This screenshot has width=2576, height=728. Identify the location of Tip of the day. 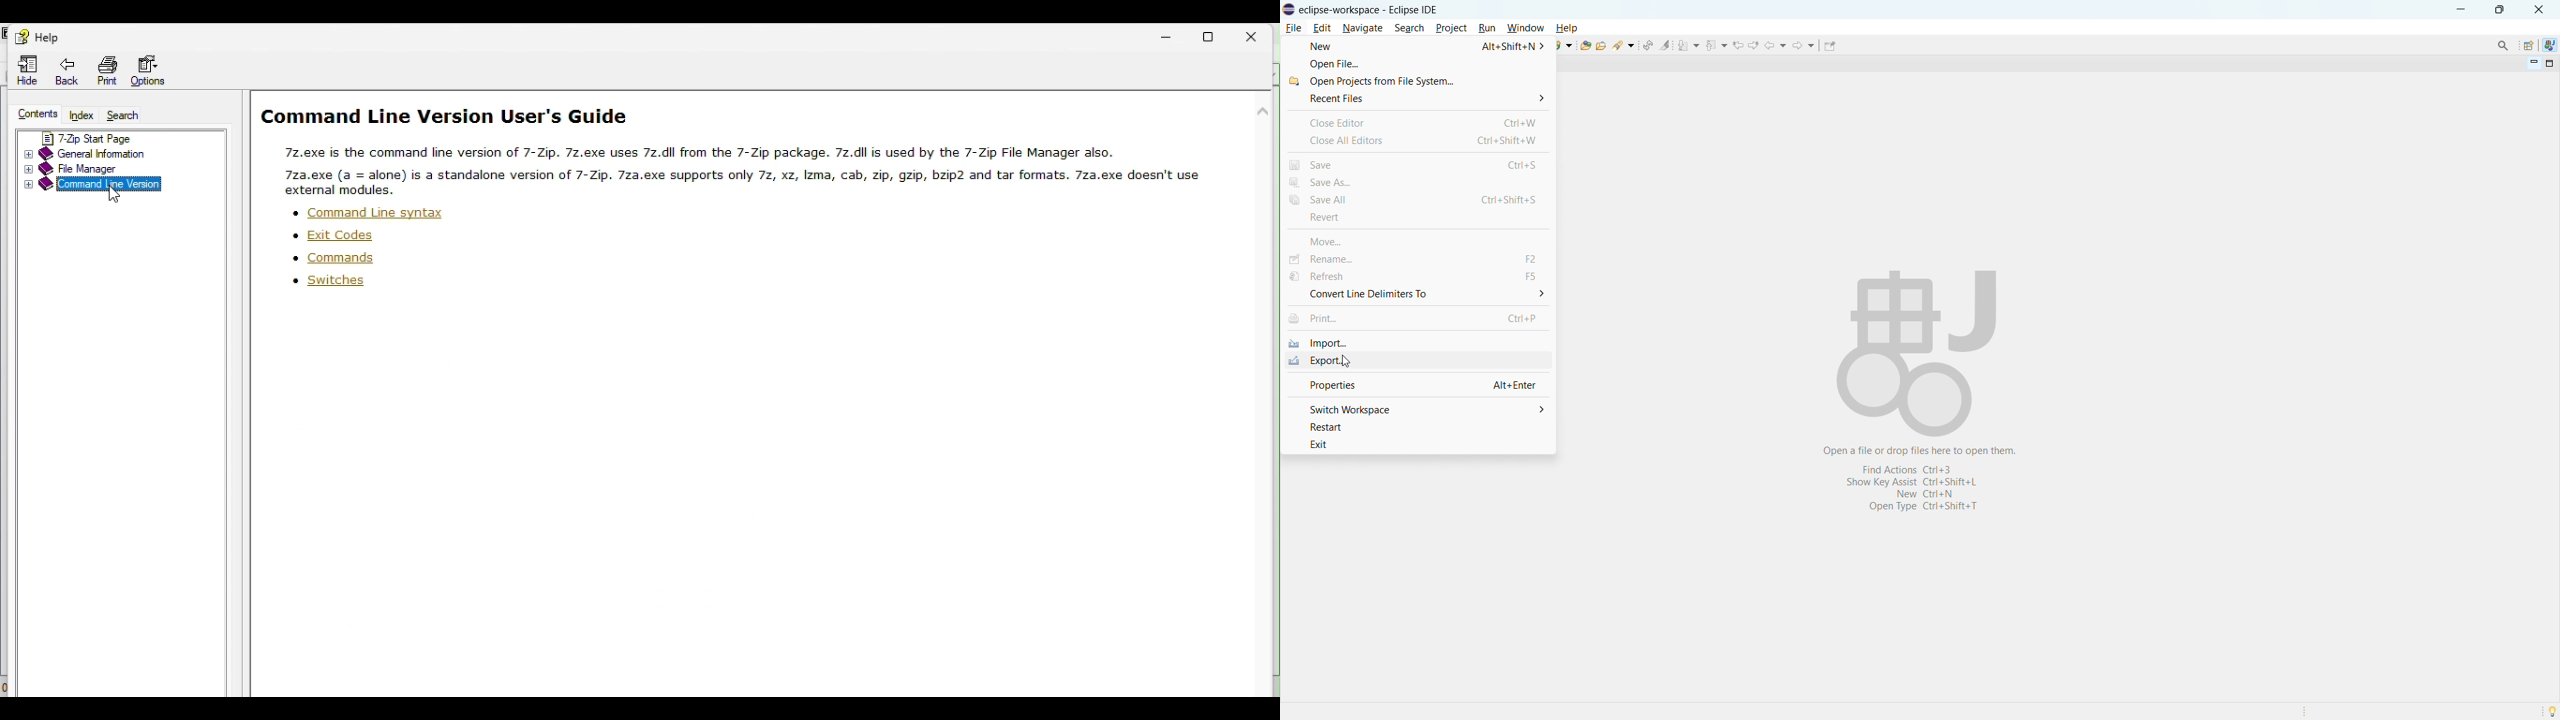
(2549, 711).